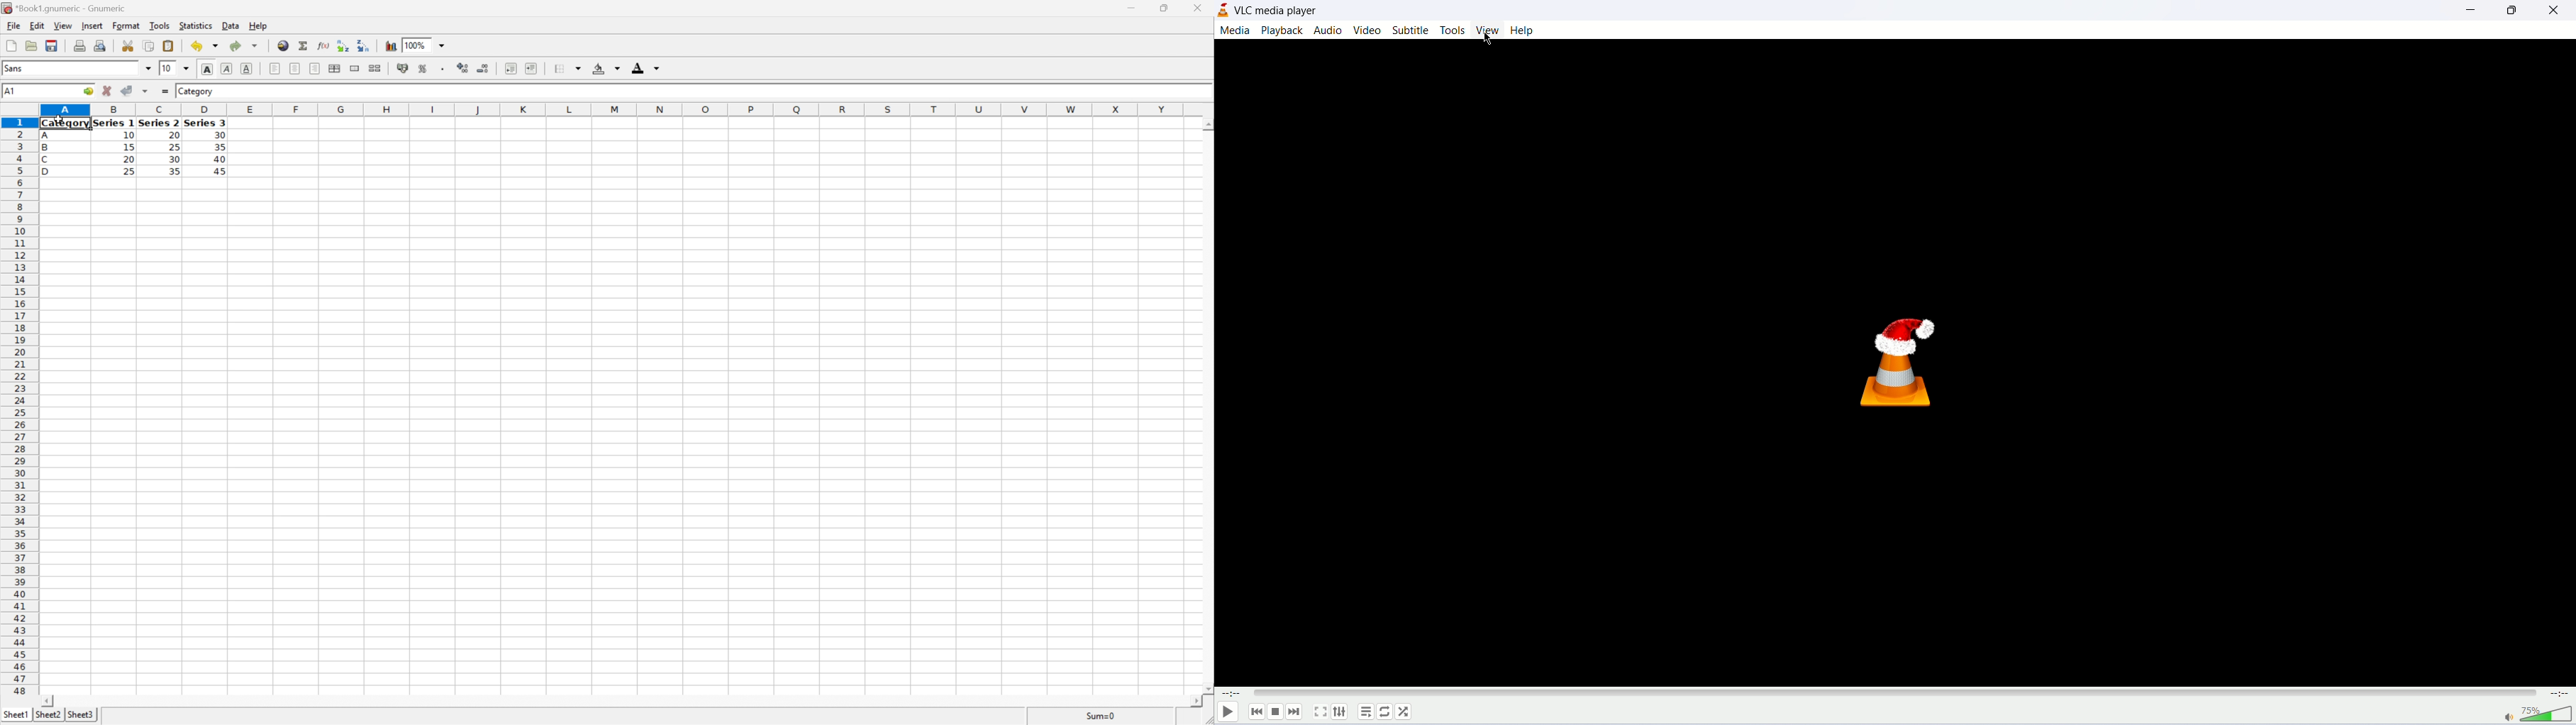  What do you see at coordinates (129, 46) in the screenshot?
I see `Cut selection` at bounding box center [129, 46].